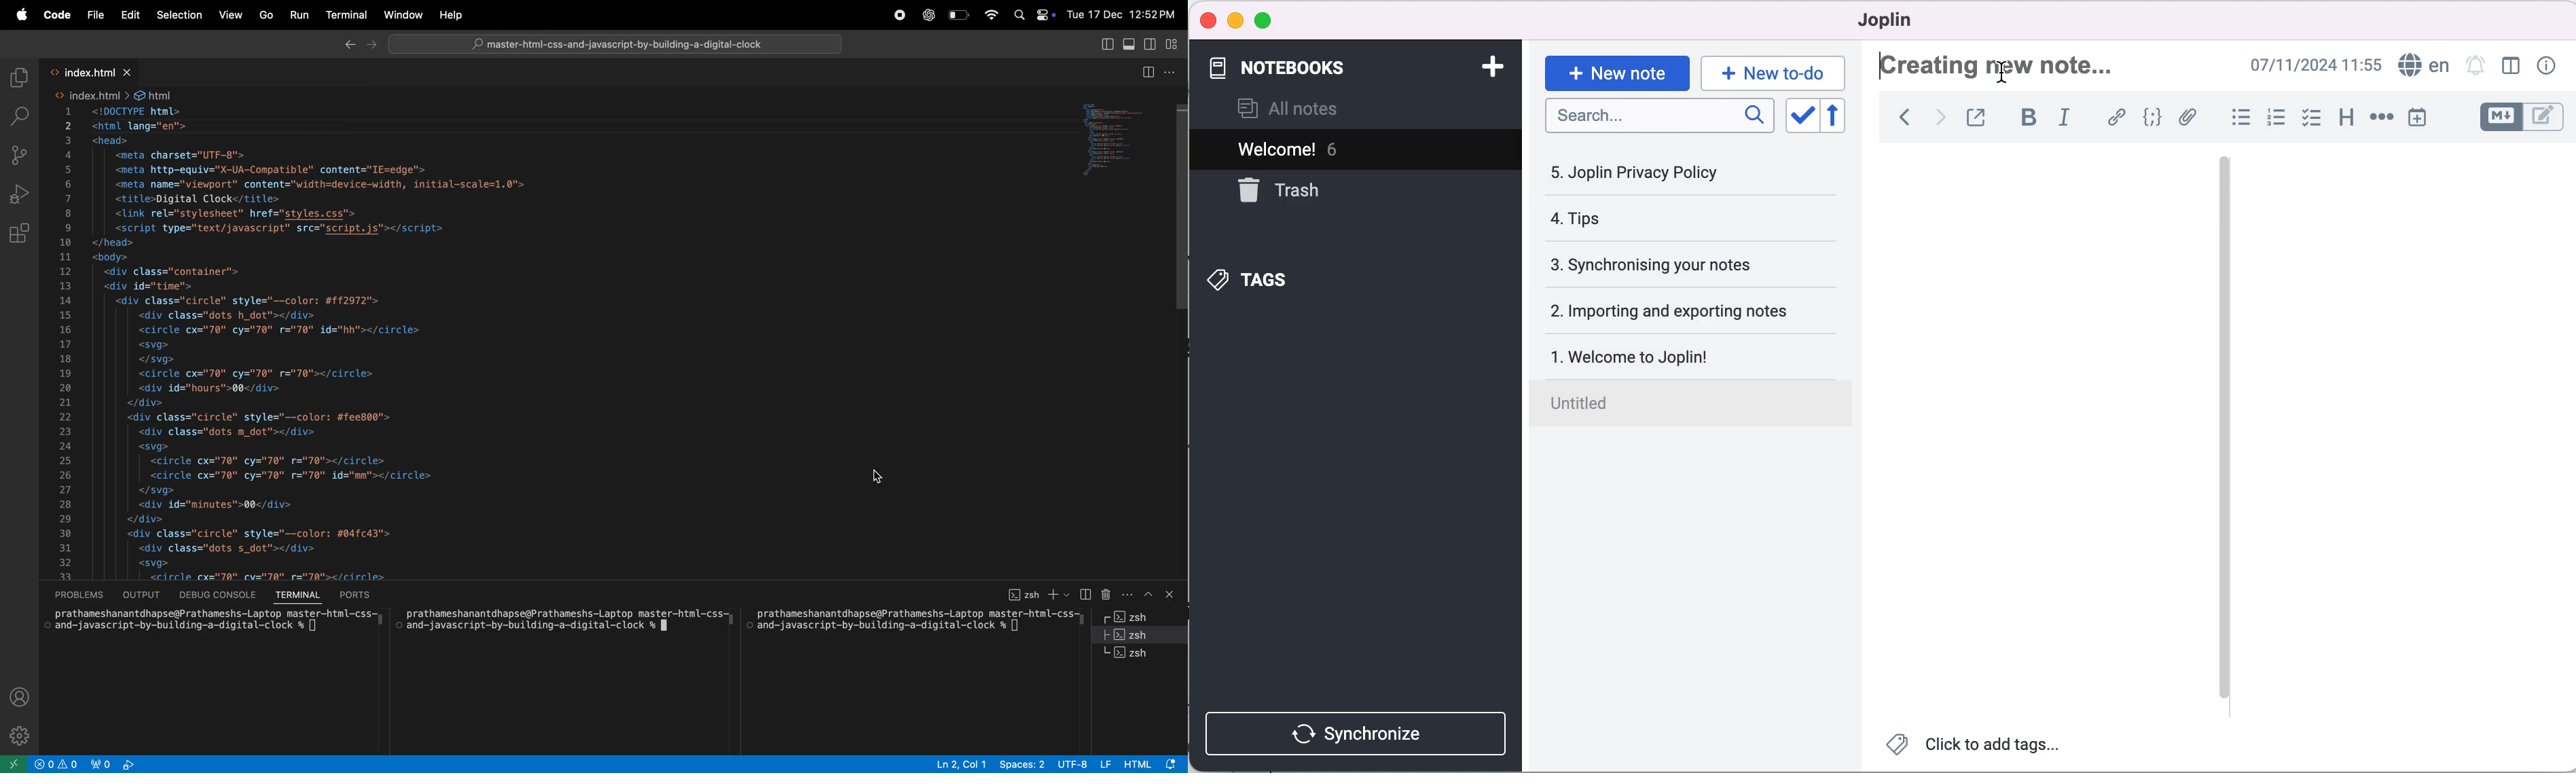 Image resolution: width=2576 pixels, height=784 pixels. I want to click on horizontal rule, so click(2381, 117).